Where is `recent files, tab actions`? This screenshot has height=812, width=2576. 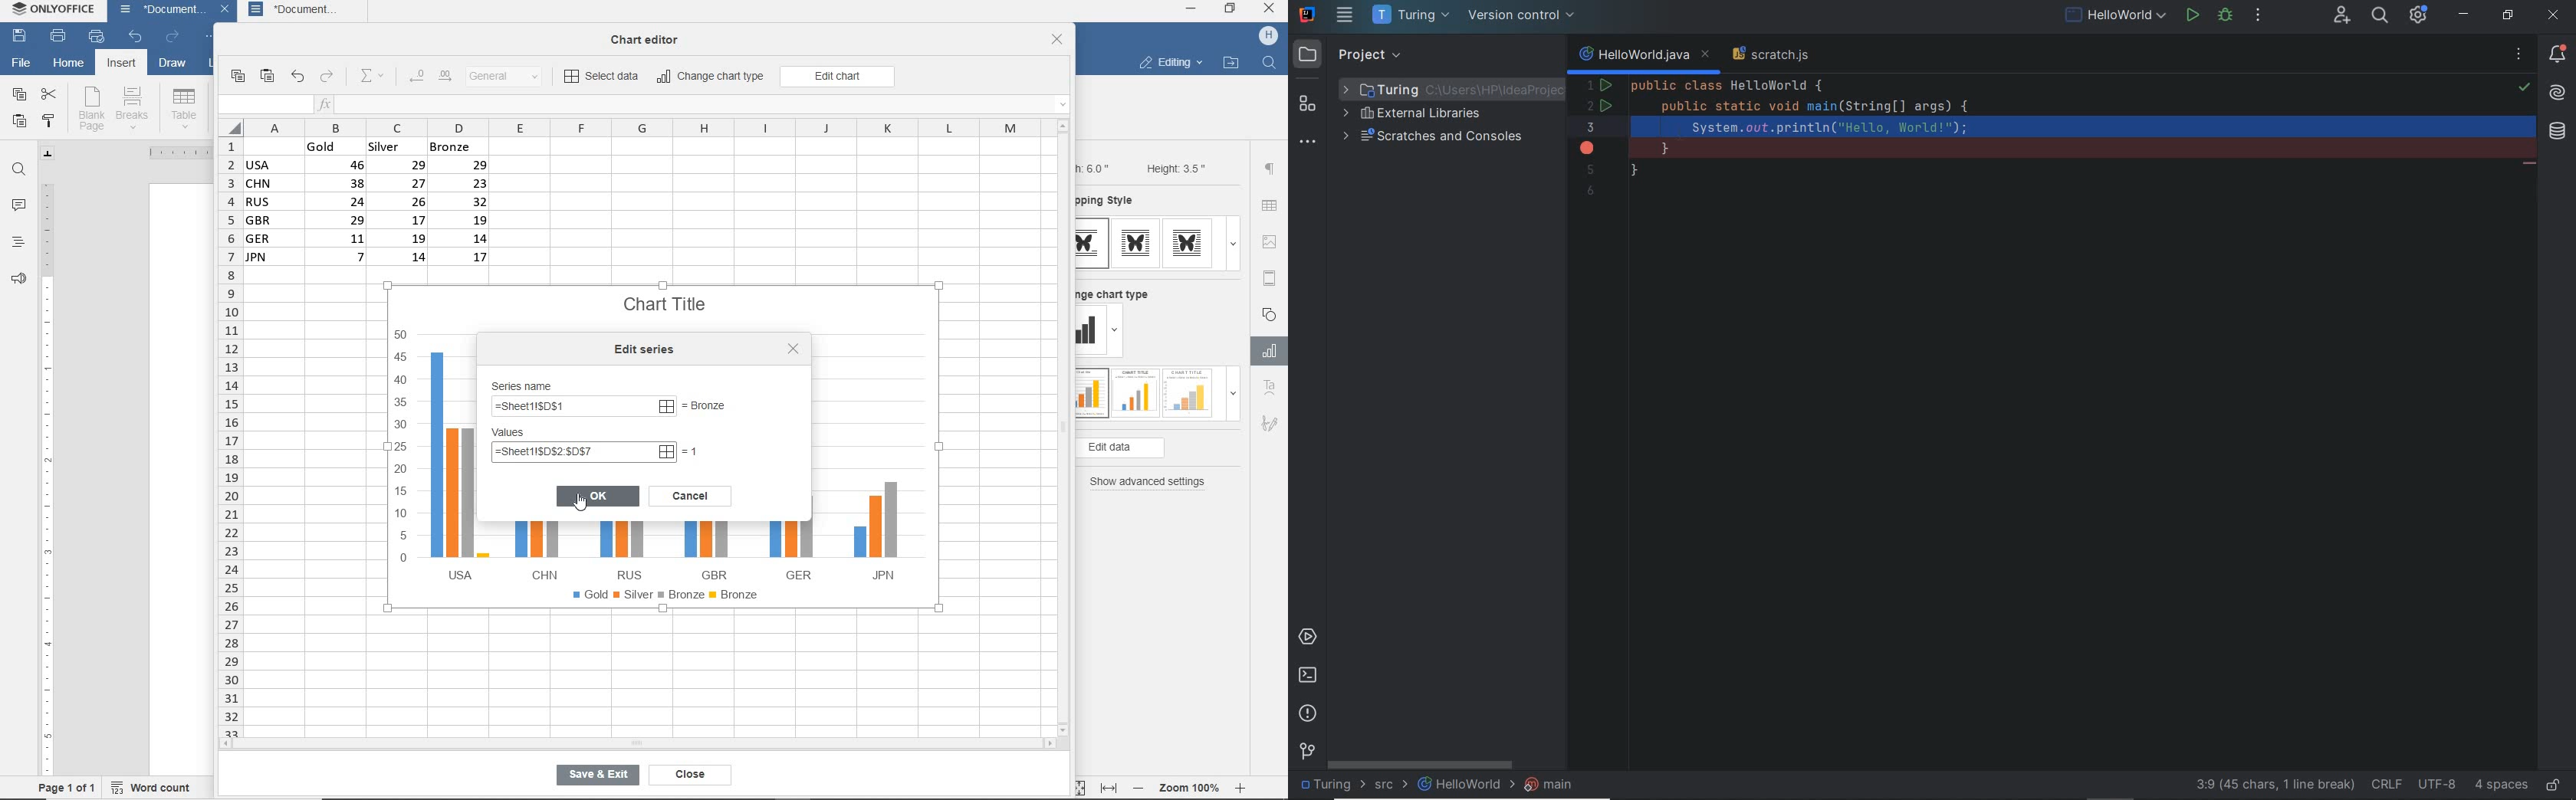 recent files, tab actions is located at coordinates (2519, 56).